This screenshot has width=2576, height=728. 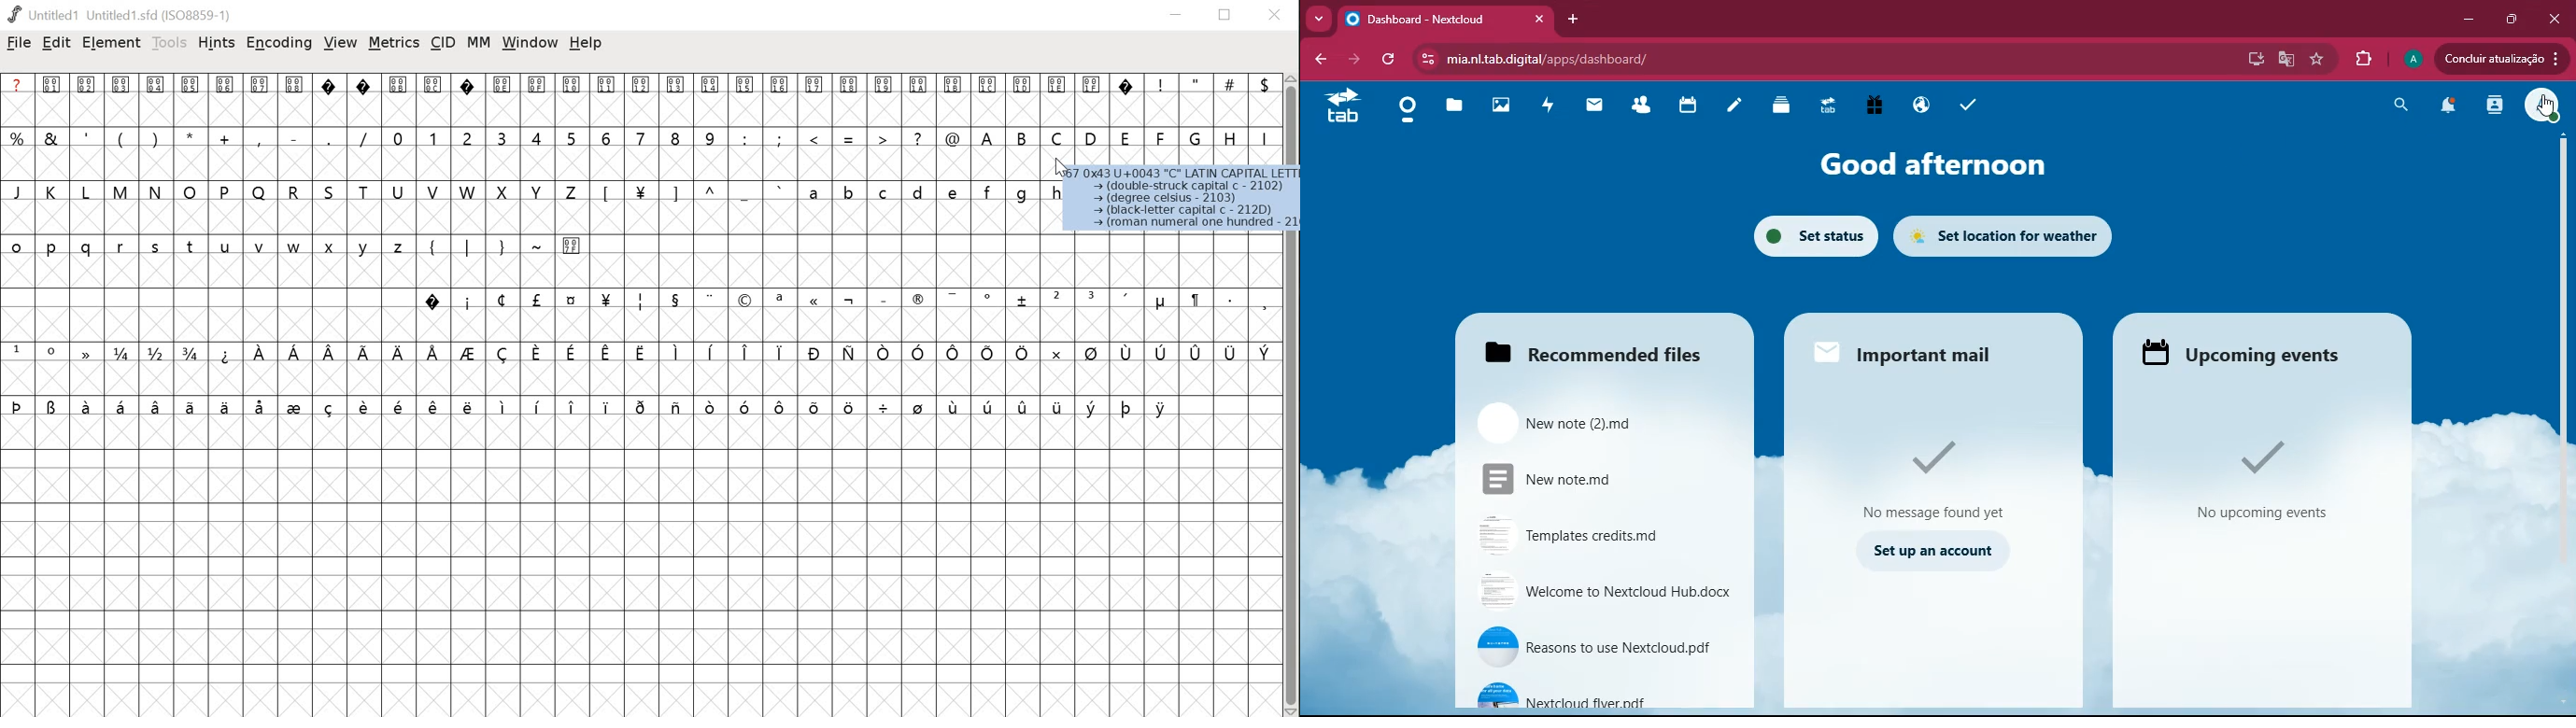 I want to click on notifications, so click(x=2446, y=107).